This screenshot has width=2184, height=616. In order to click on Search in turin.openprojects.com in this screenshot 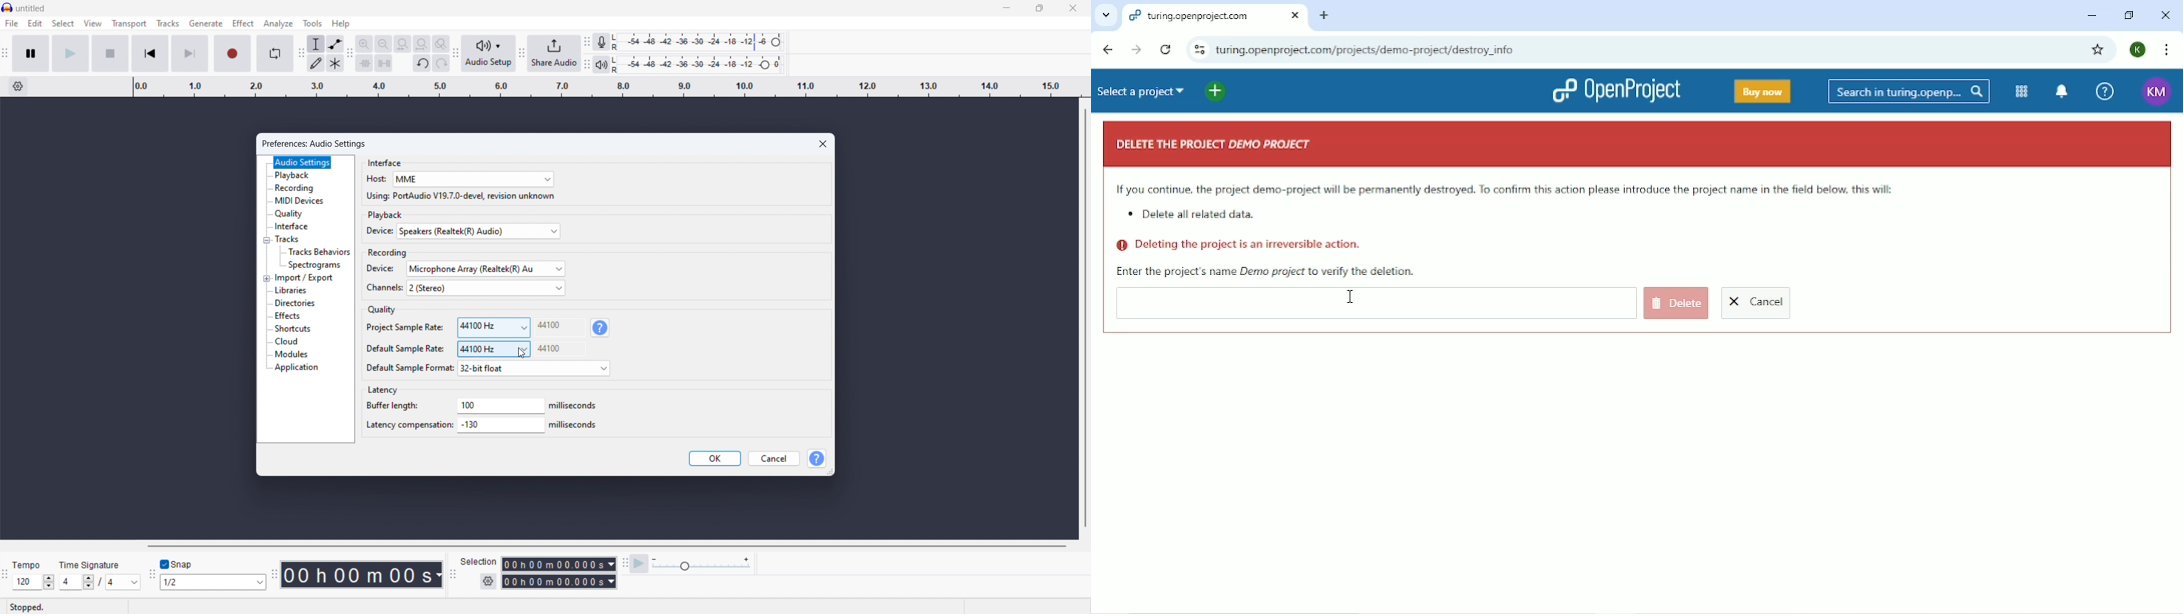, I will do `click(1909, 91)`.